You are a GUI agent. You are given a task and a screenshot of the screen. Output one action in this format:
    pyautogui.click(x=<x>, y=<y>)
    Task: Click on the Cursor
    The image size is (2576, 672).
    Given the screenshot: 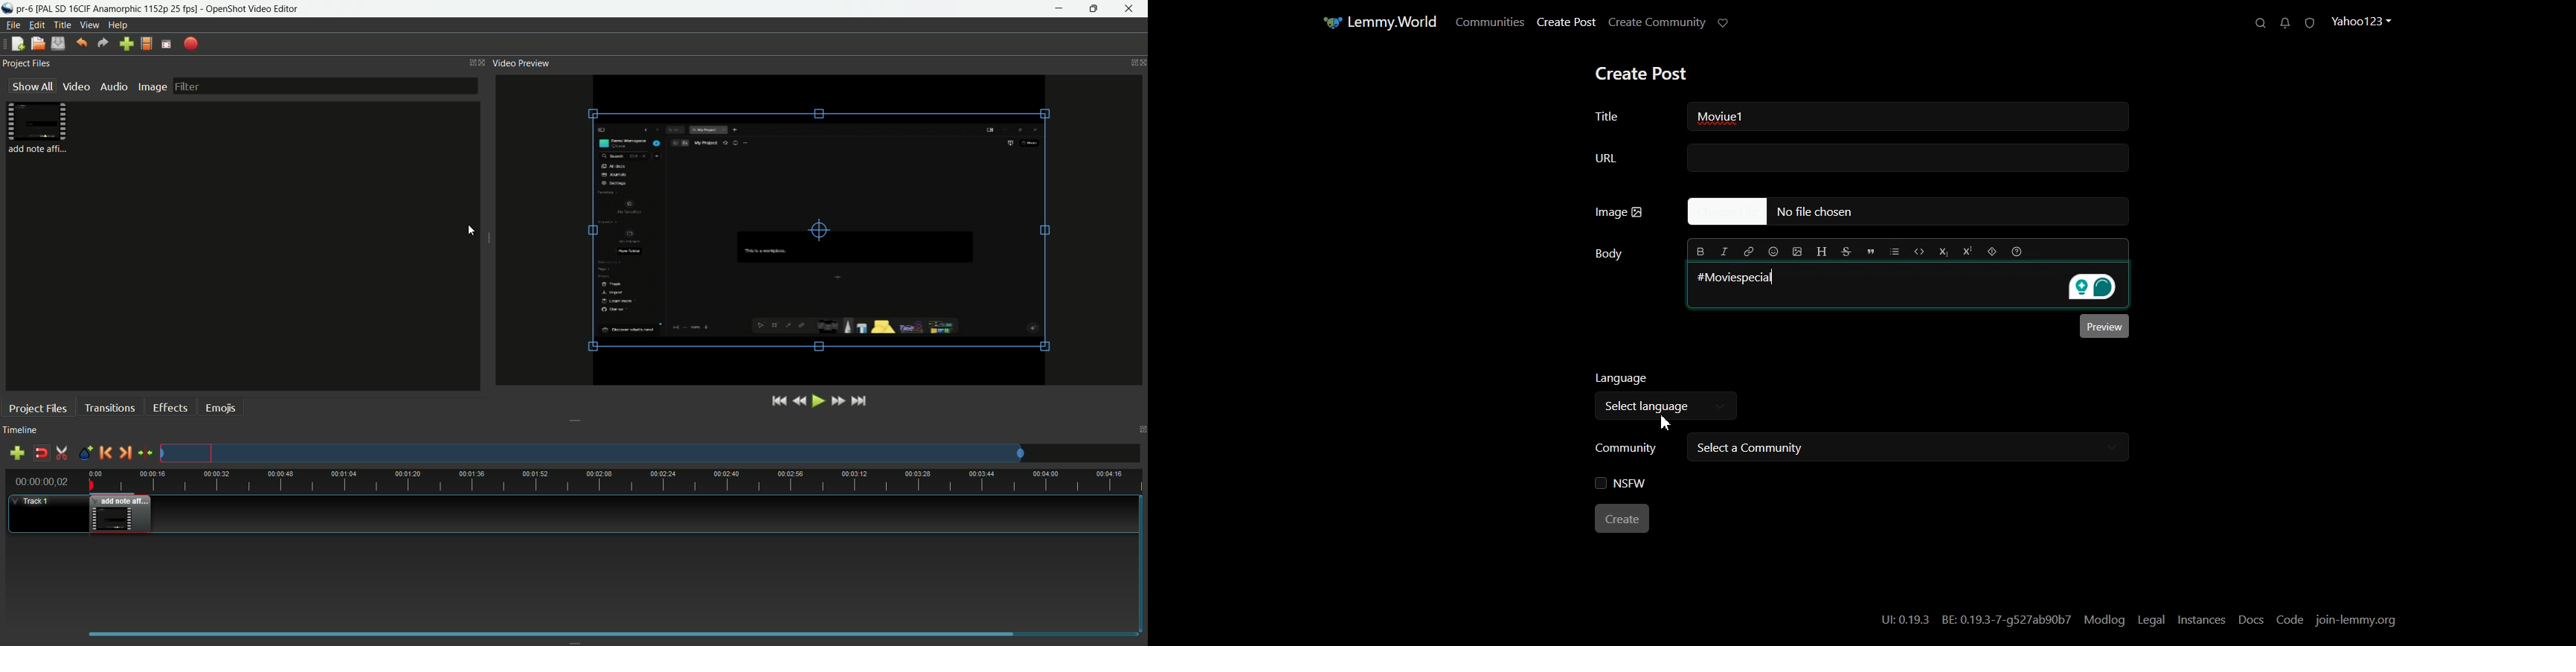 What is the action you would take?
    pyautogui.click(x=1663, y=422)
    